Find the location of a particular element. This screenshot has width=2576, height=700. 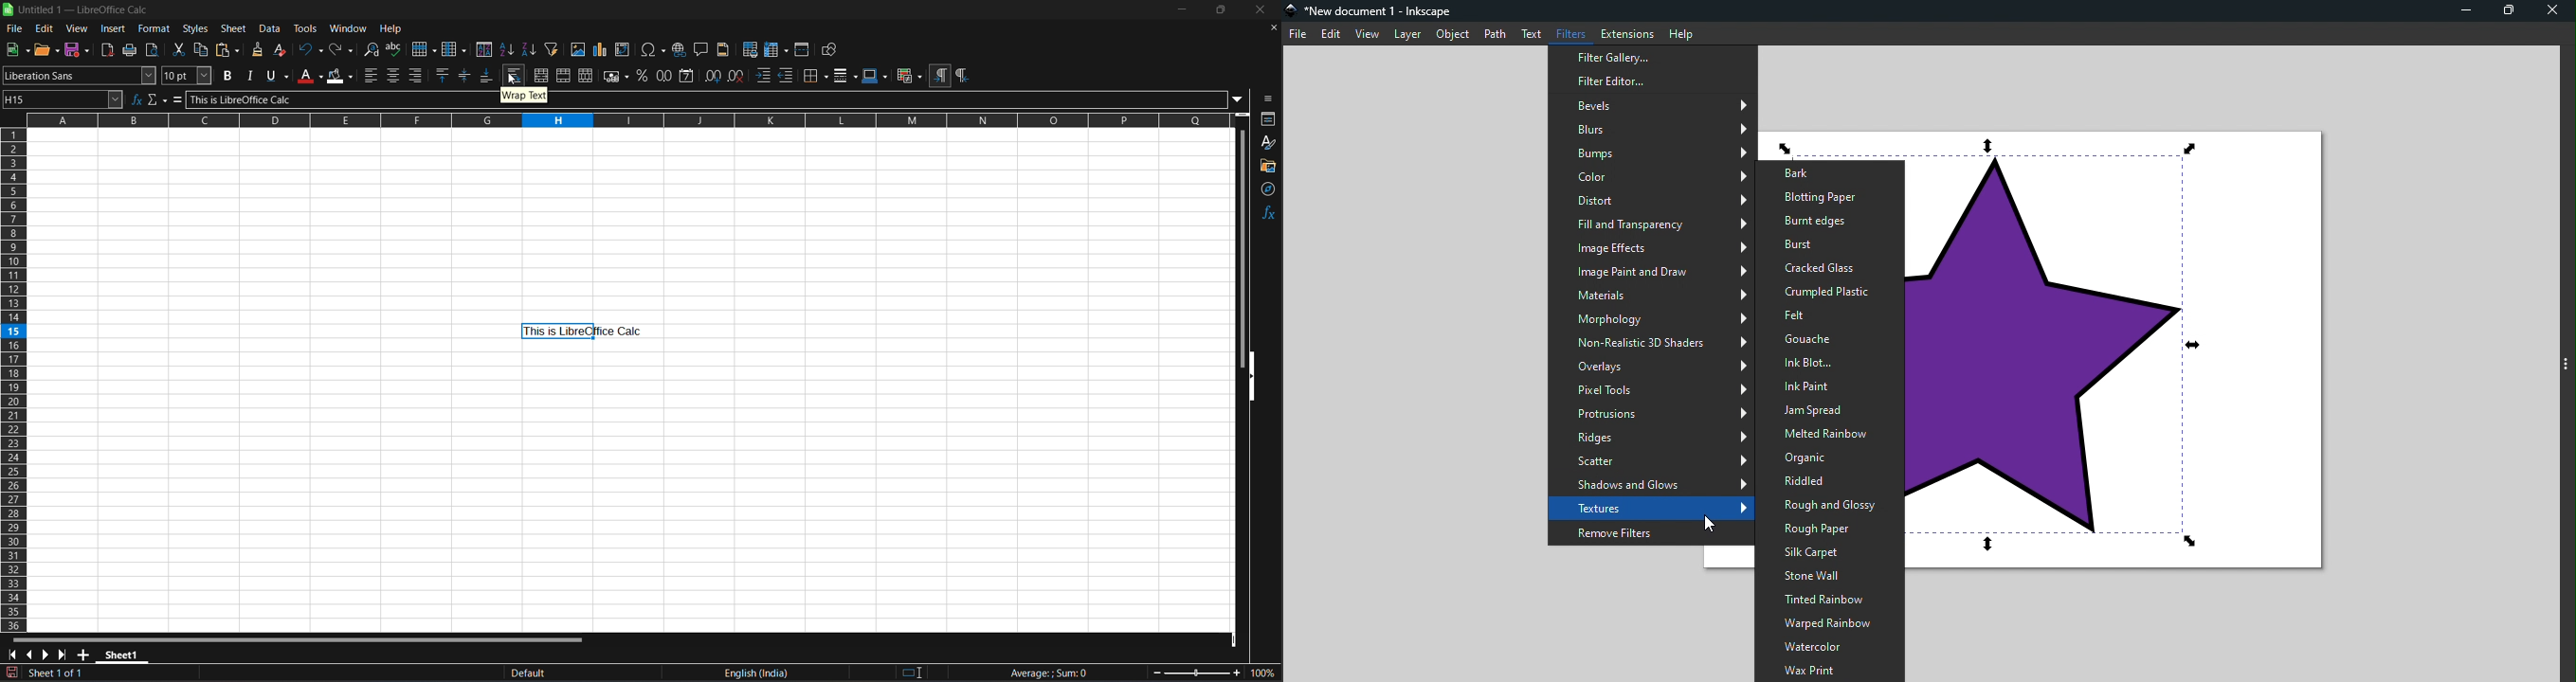

add decimal place is located at coordinates (713, 76).